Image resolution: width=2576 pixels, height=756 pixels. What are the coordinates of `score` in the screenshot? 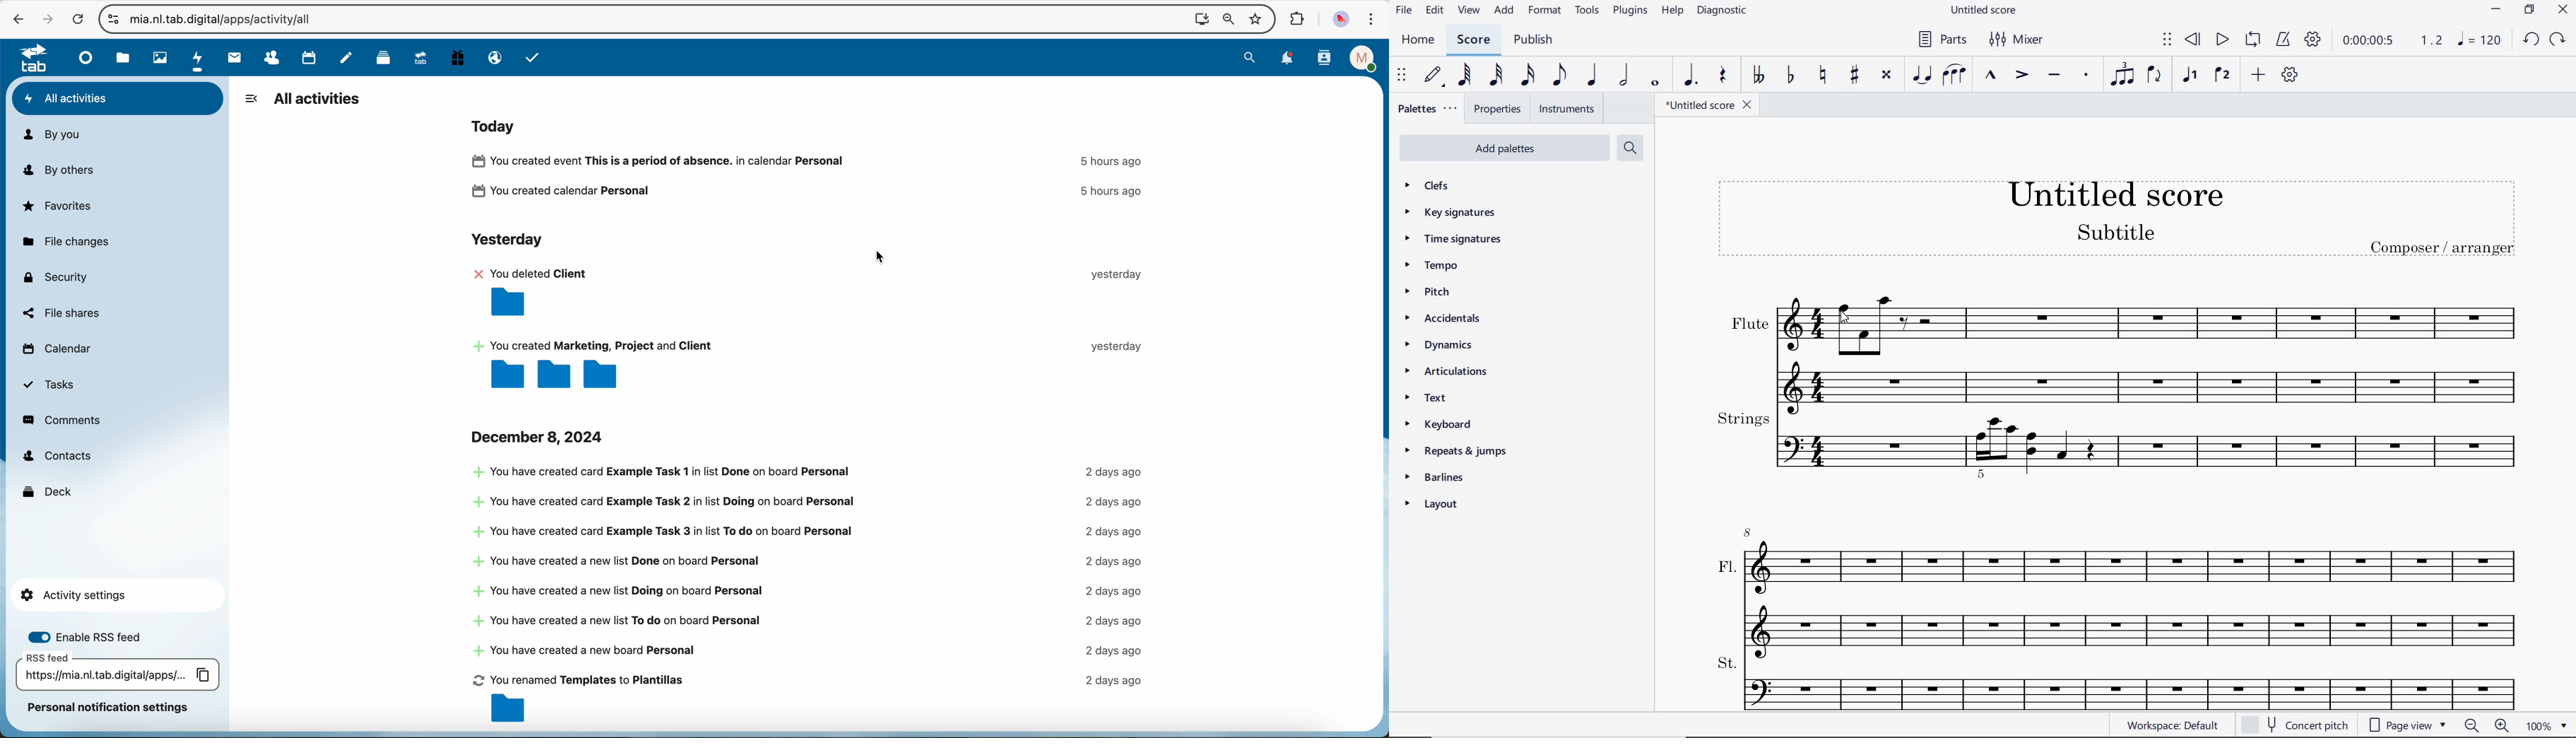 It's located at (1472, 40).